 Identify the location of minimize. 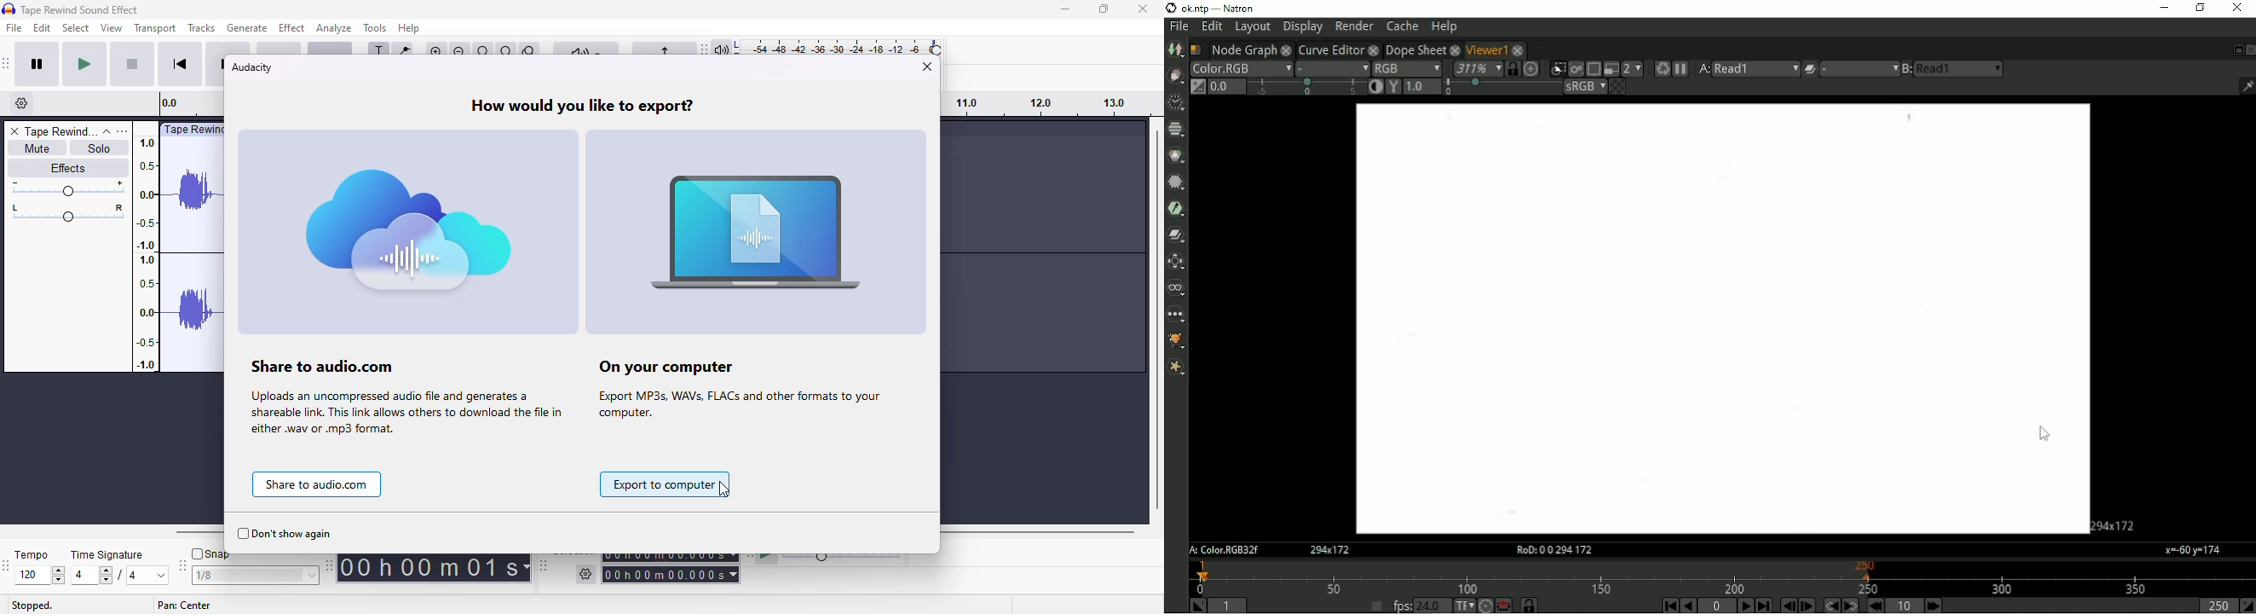
(1065, 9).